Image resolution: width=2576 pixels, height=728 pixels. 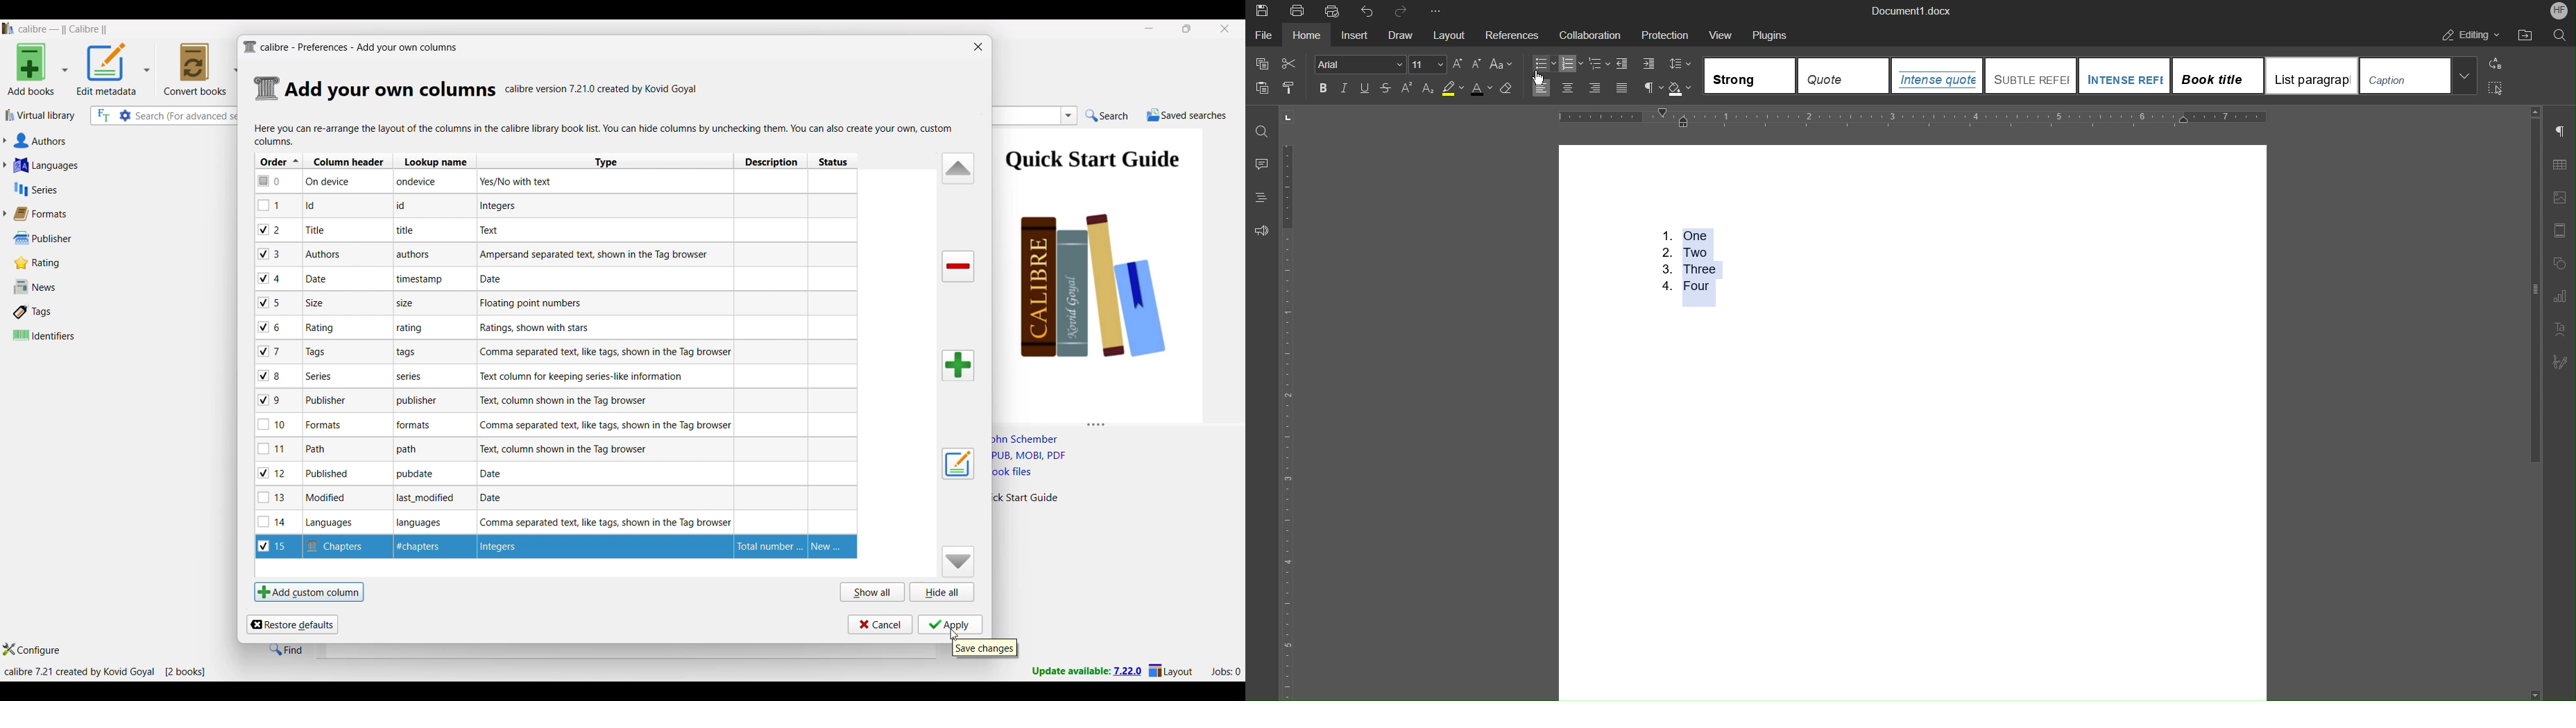 I want to click on Non-Printing Characters, so click(x=1653, y=89).